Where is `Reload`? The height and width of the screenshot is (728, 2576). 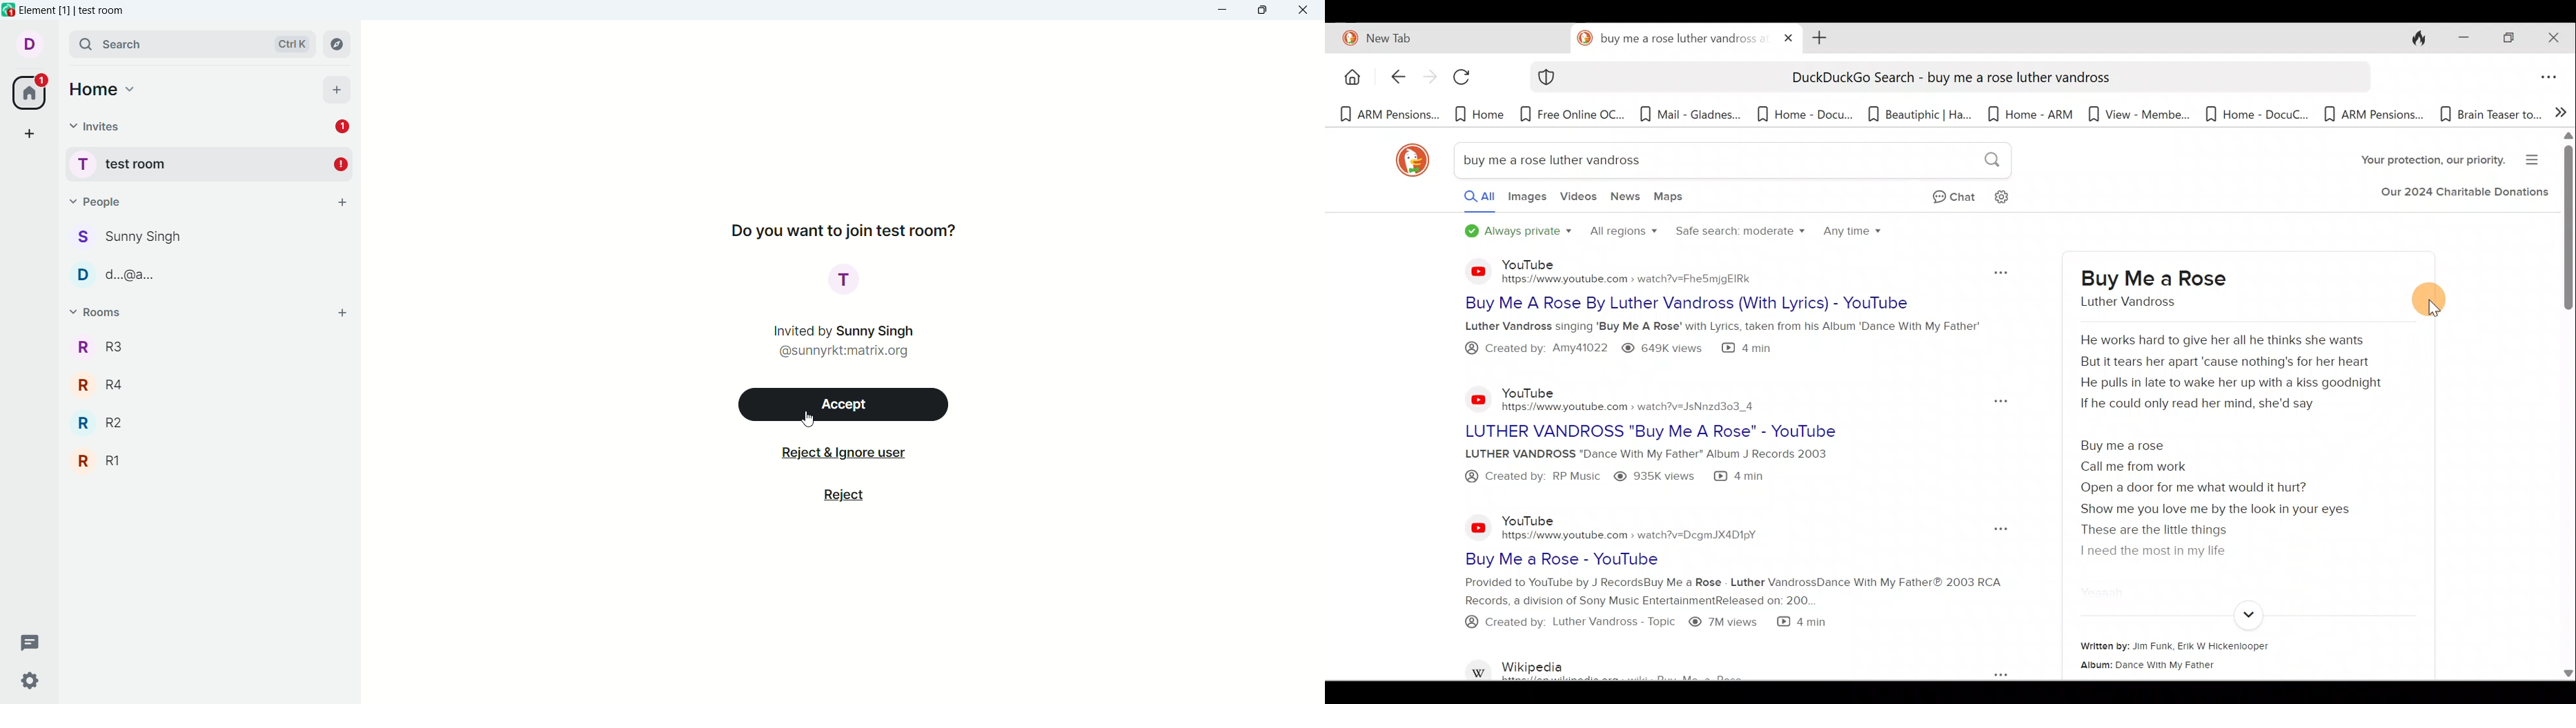
Reload is located at coordinates (1468, 81).